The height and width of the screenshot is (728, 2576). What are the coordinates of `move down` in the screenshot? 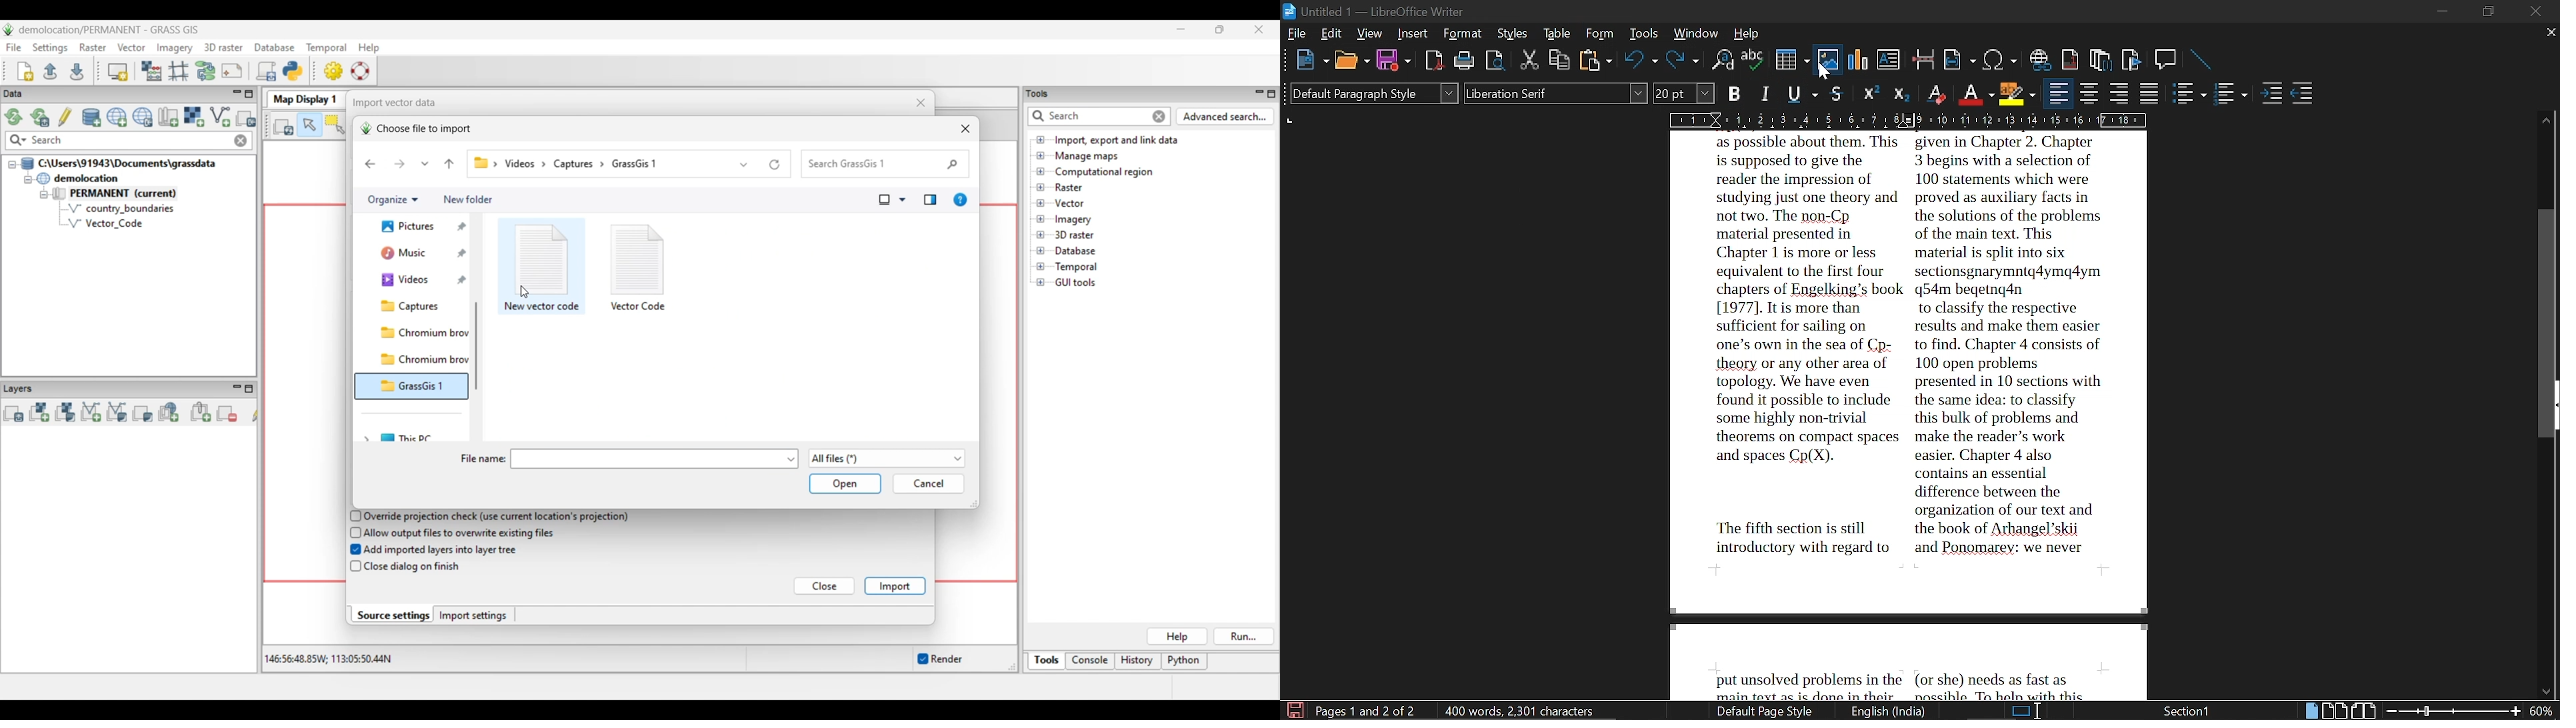 It's located at (2547, 688).